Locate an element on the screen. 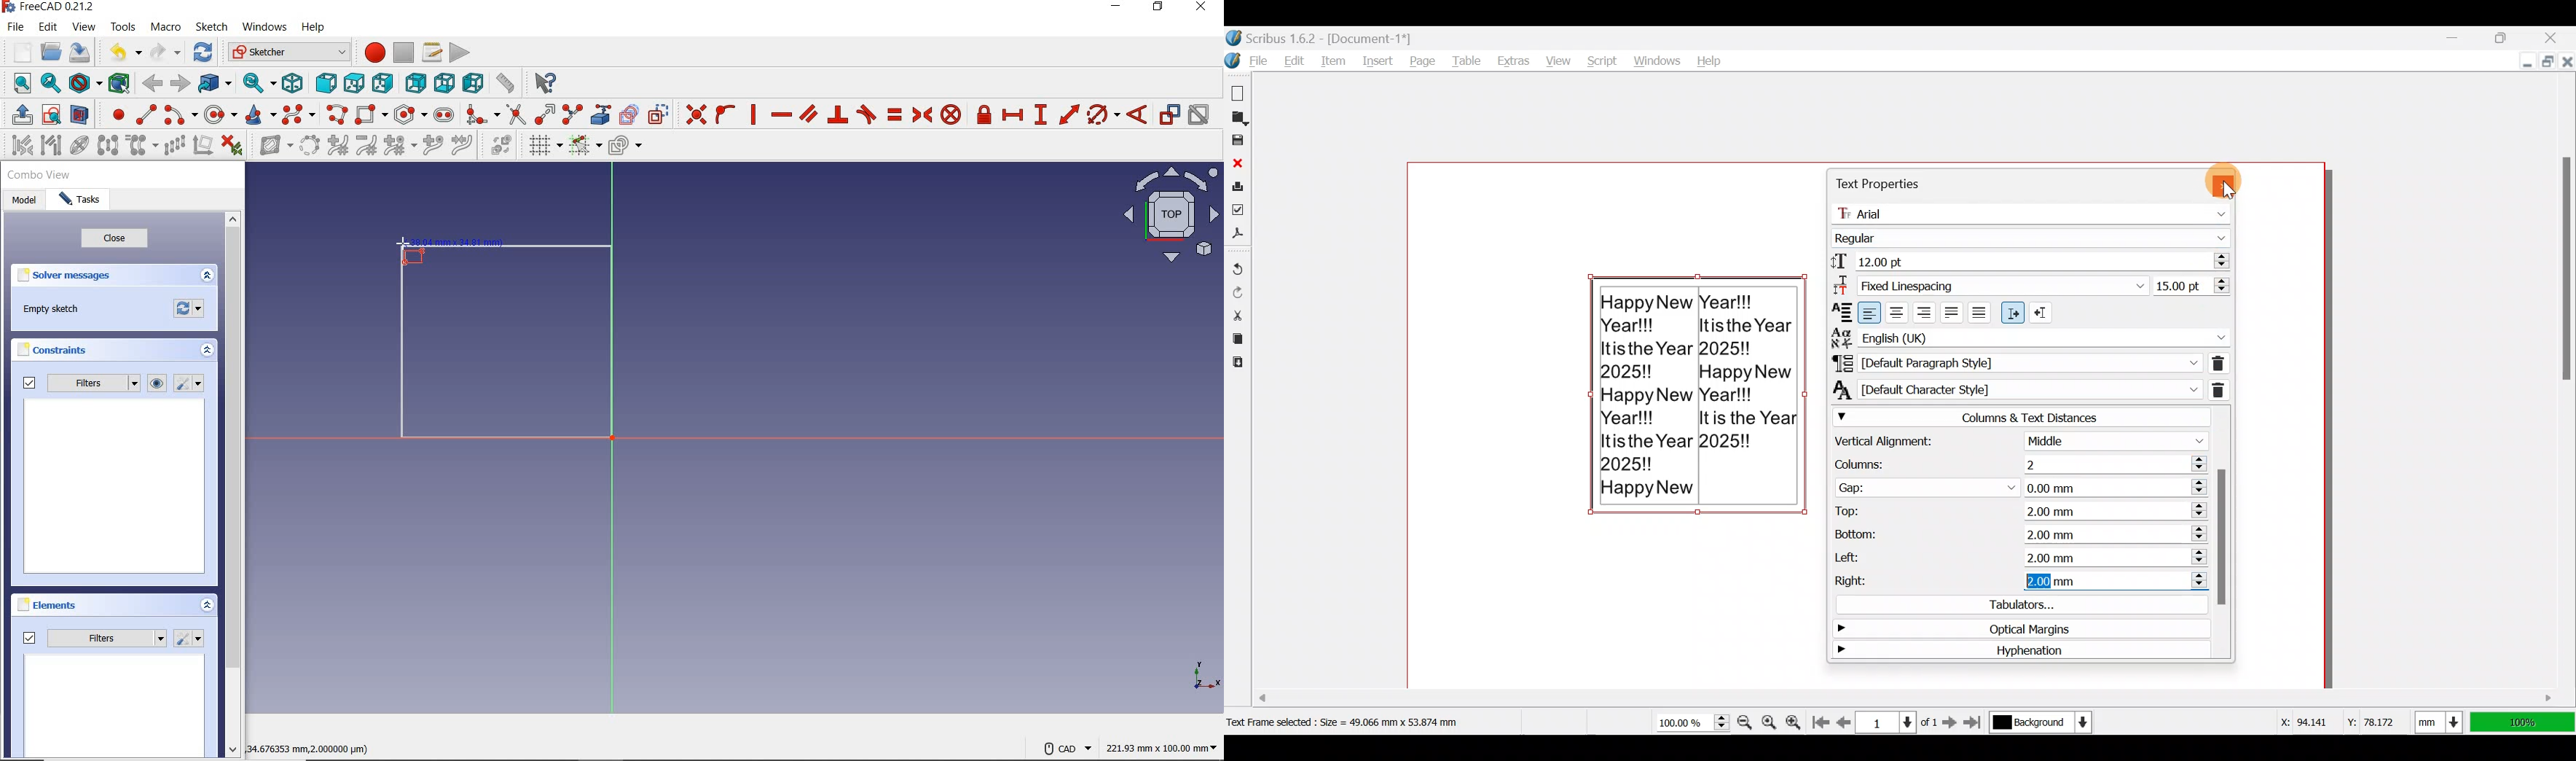 The image size is (2576, 784). rectangular array is located at coordinates (175, 146).